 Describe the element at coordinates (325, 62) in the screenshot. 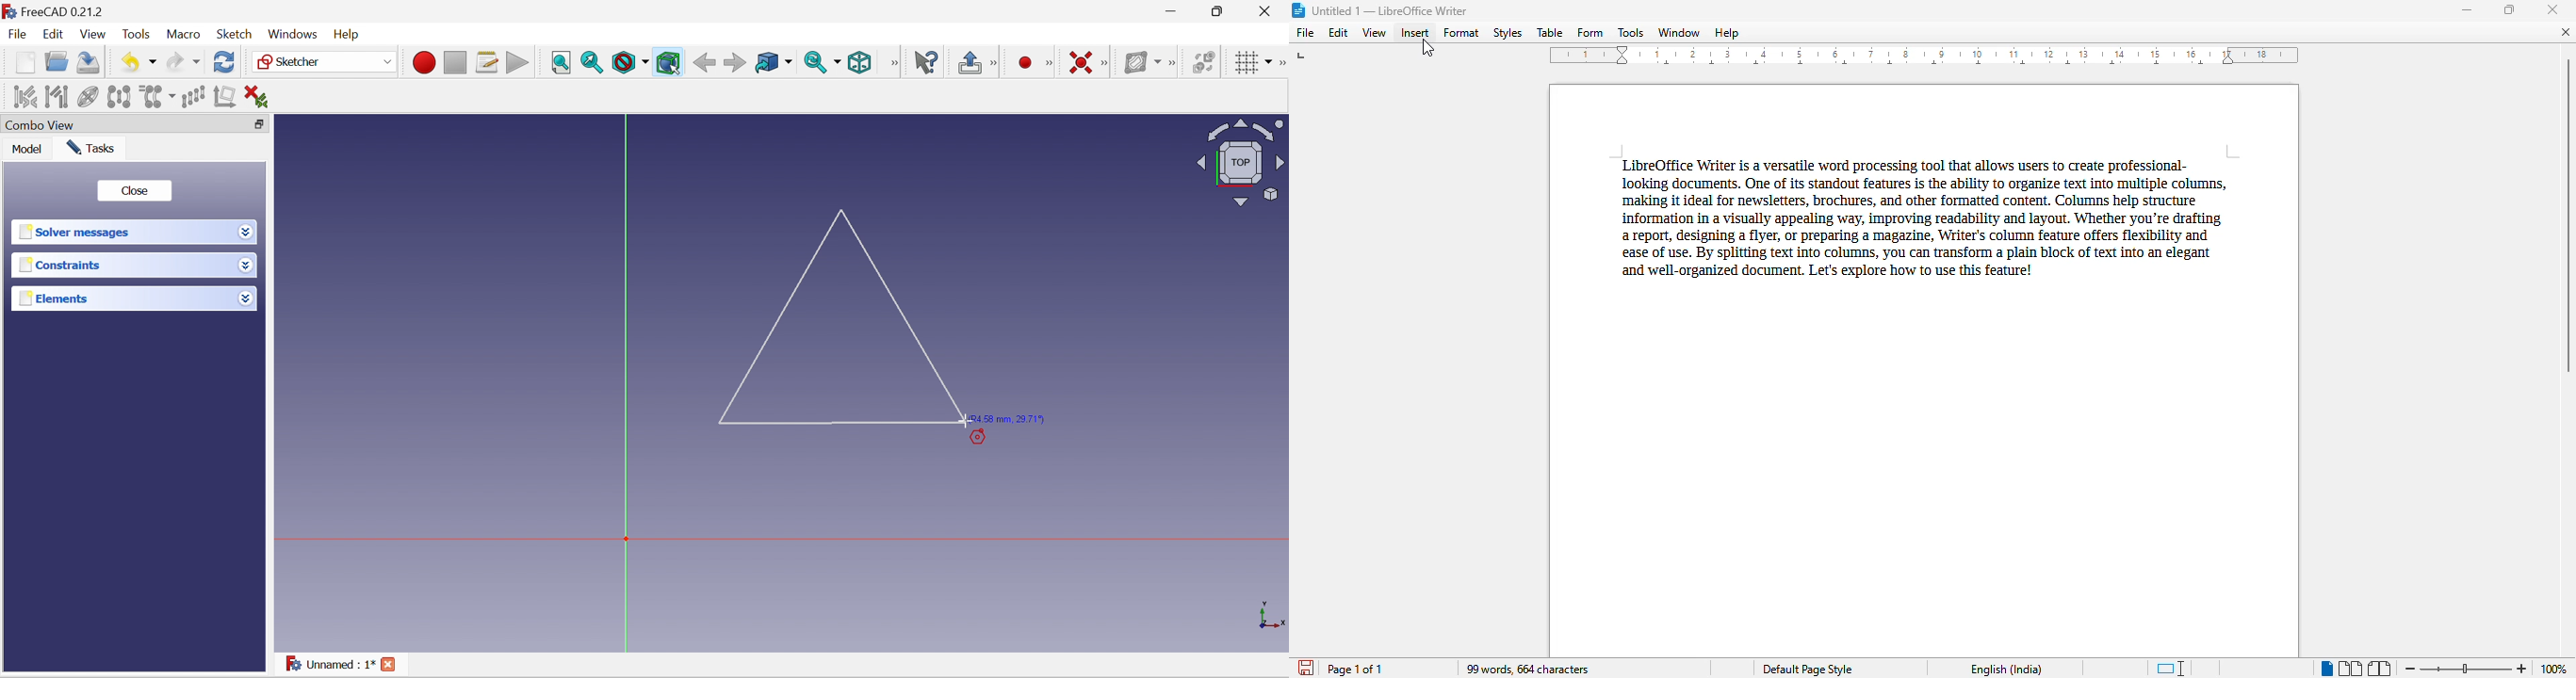

I see `Sketcher` at that location.